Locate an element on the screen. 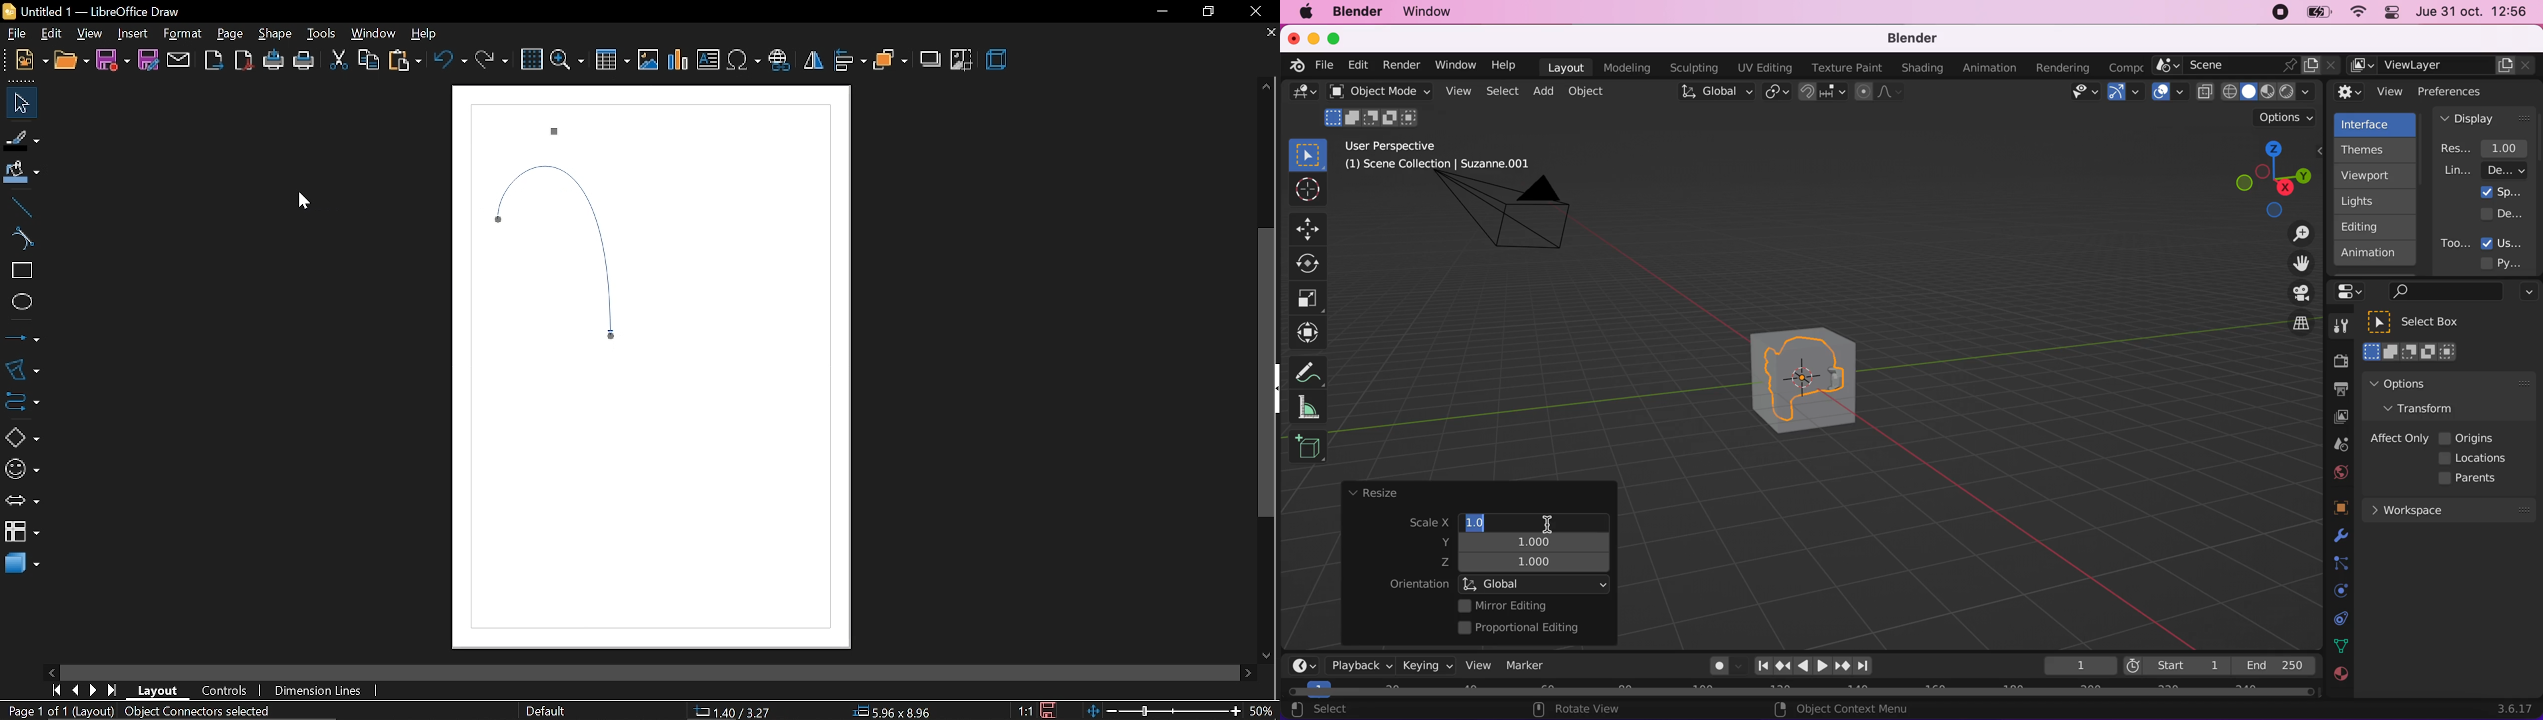 This screenshot has height=728, width=2548. undo is located at coordinates (450, 61).